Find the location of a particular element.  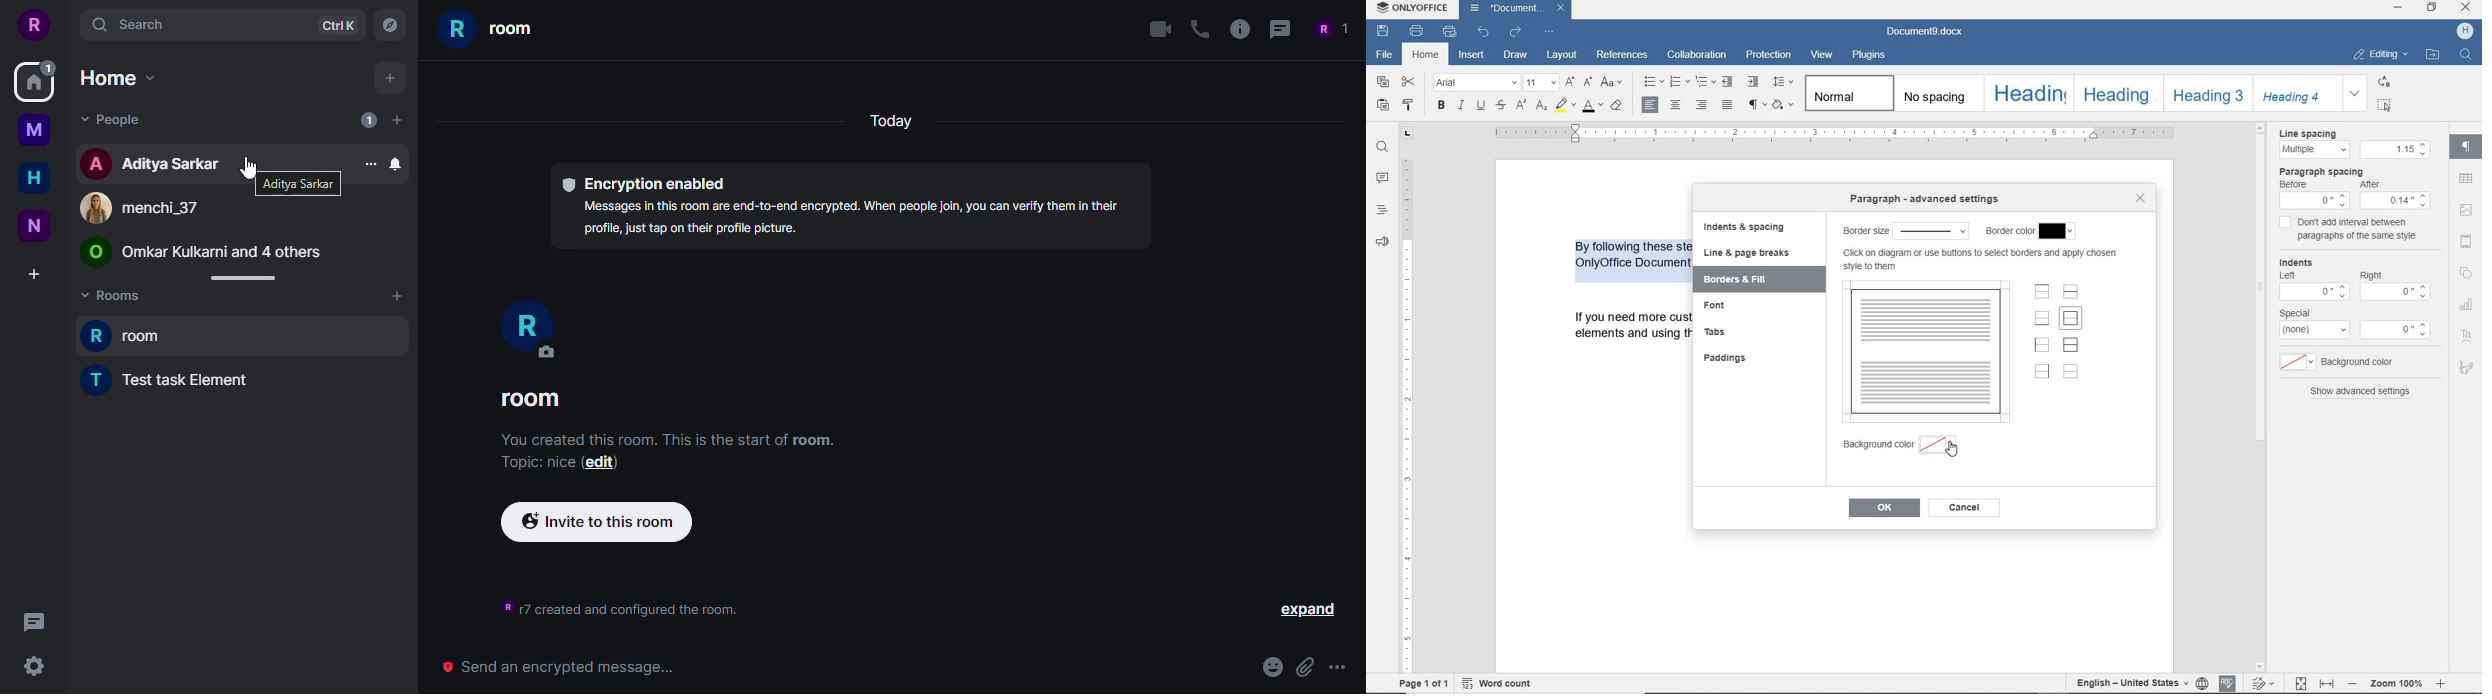

set bottom border only is located at coordinates (2042, 318).